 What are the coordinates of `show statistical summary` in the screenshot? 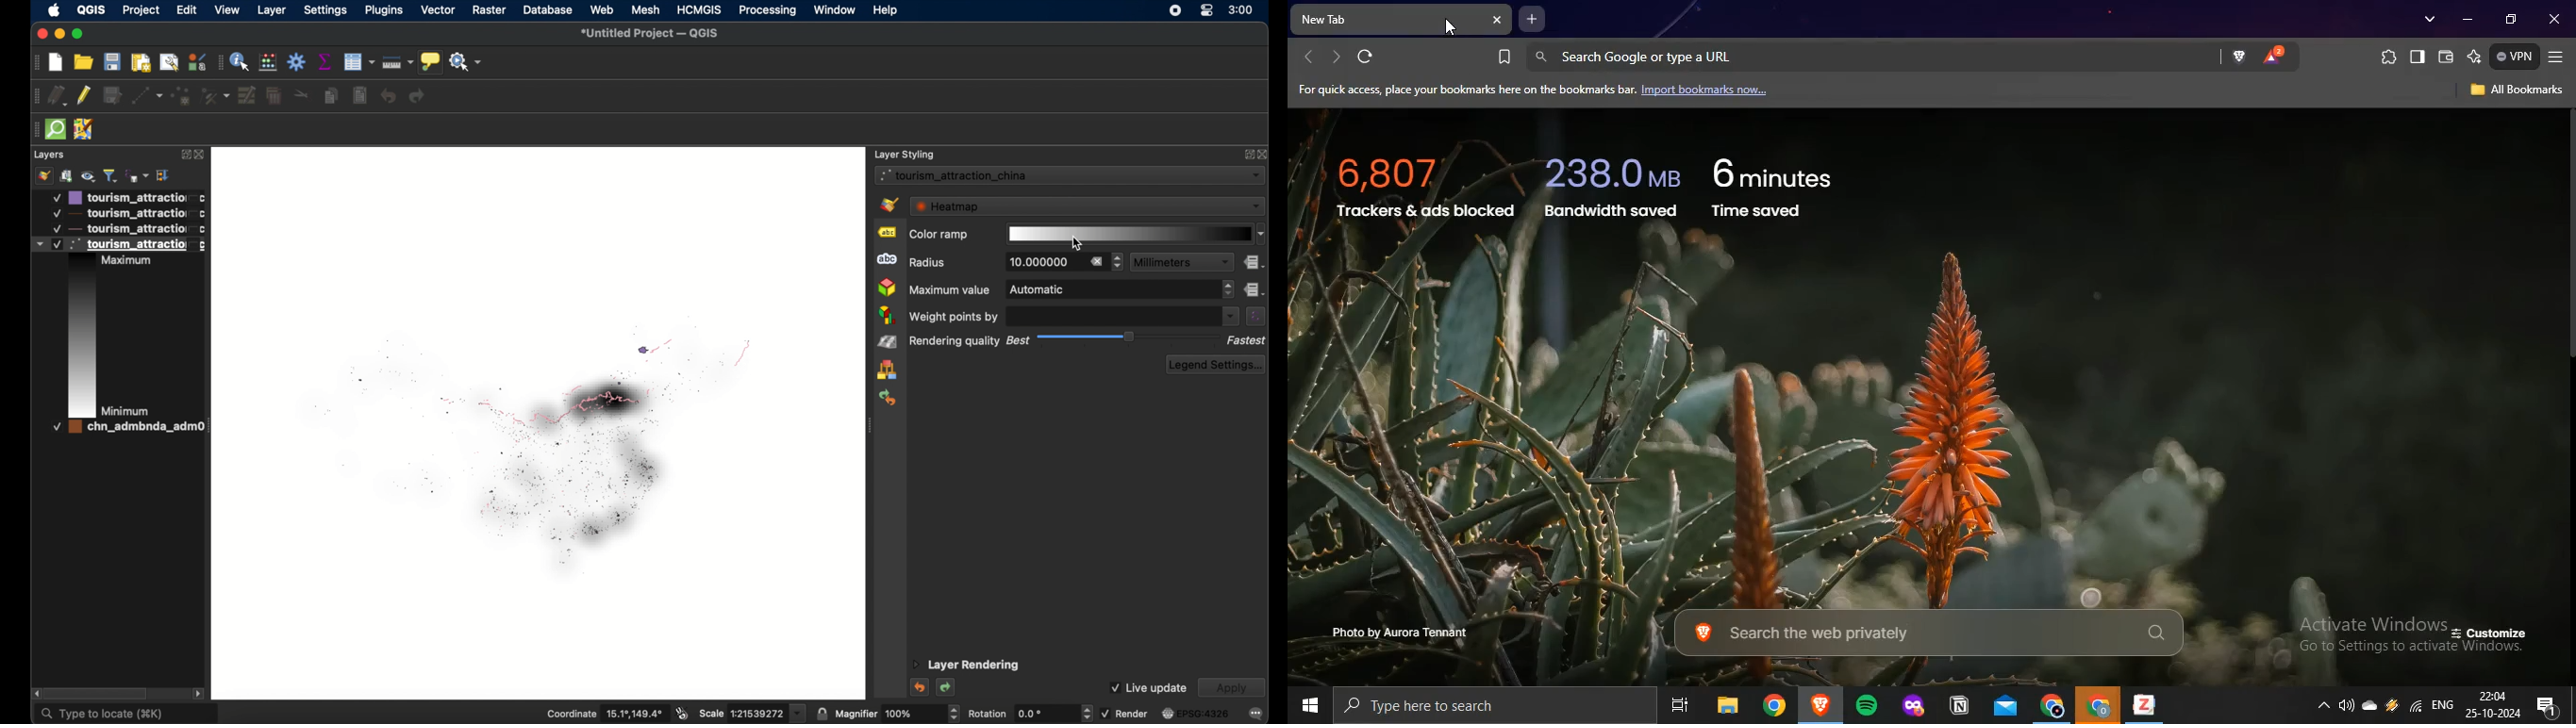 It's located at (325, 61).